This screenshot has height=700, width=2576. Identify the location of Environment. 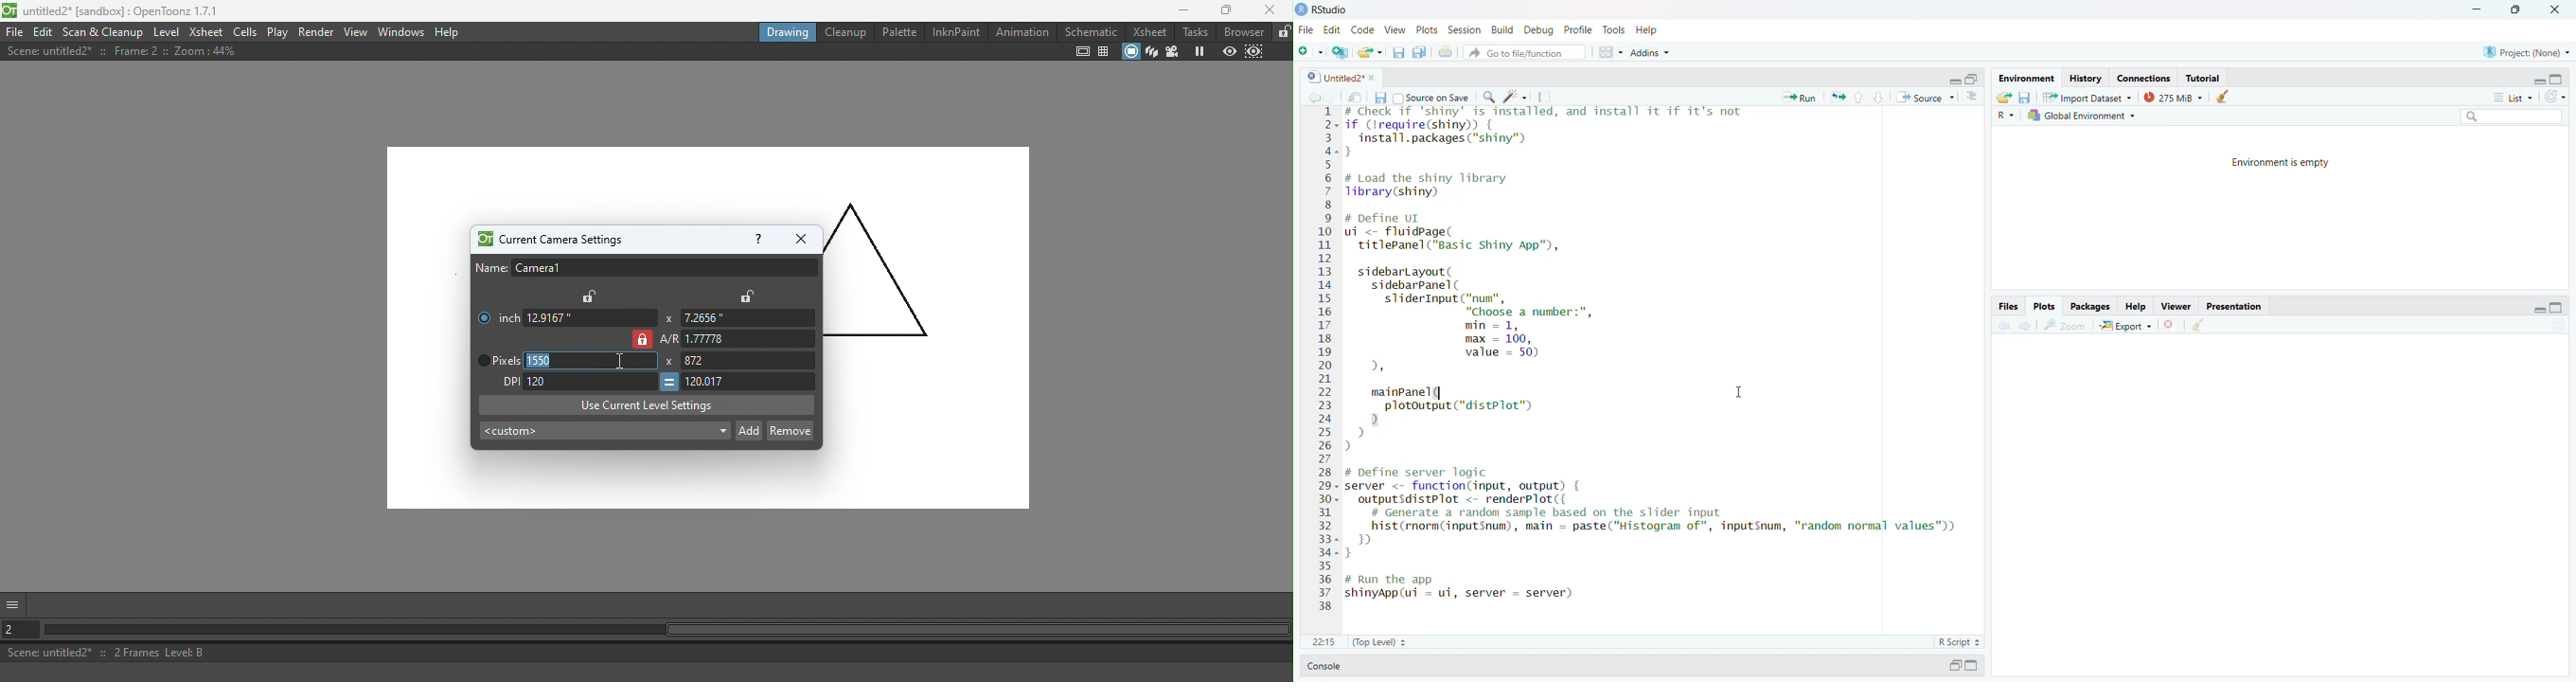
(2027, 78).